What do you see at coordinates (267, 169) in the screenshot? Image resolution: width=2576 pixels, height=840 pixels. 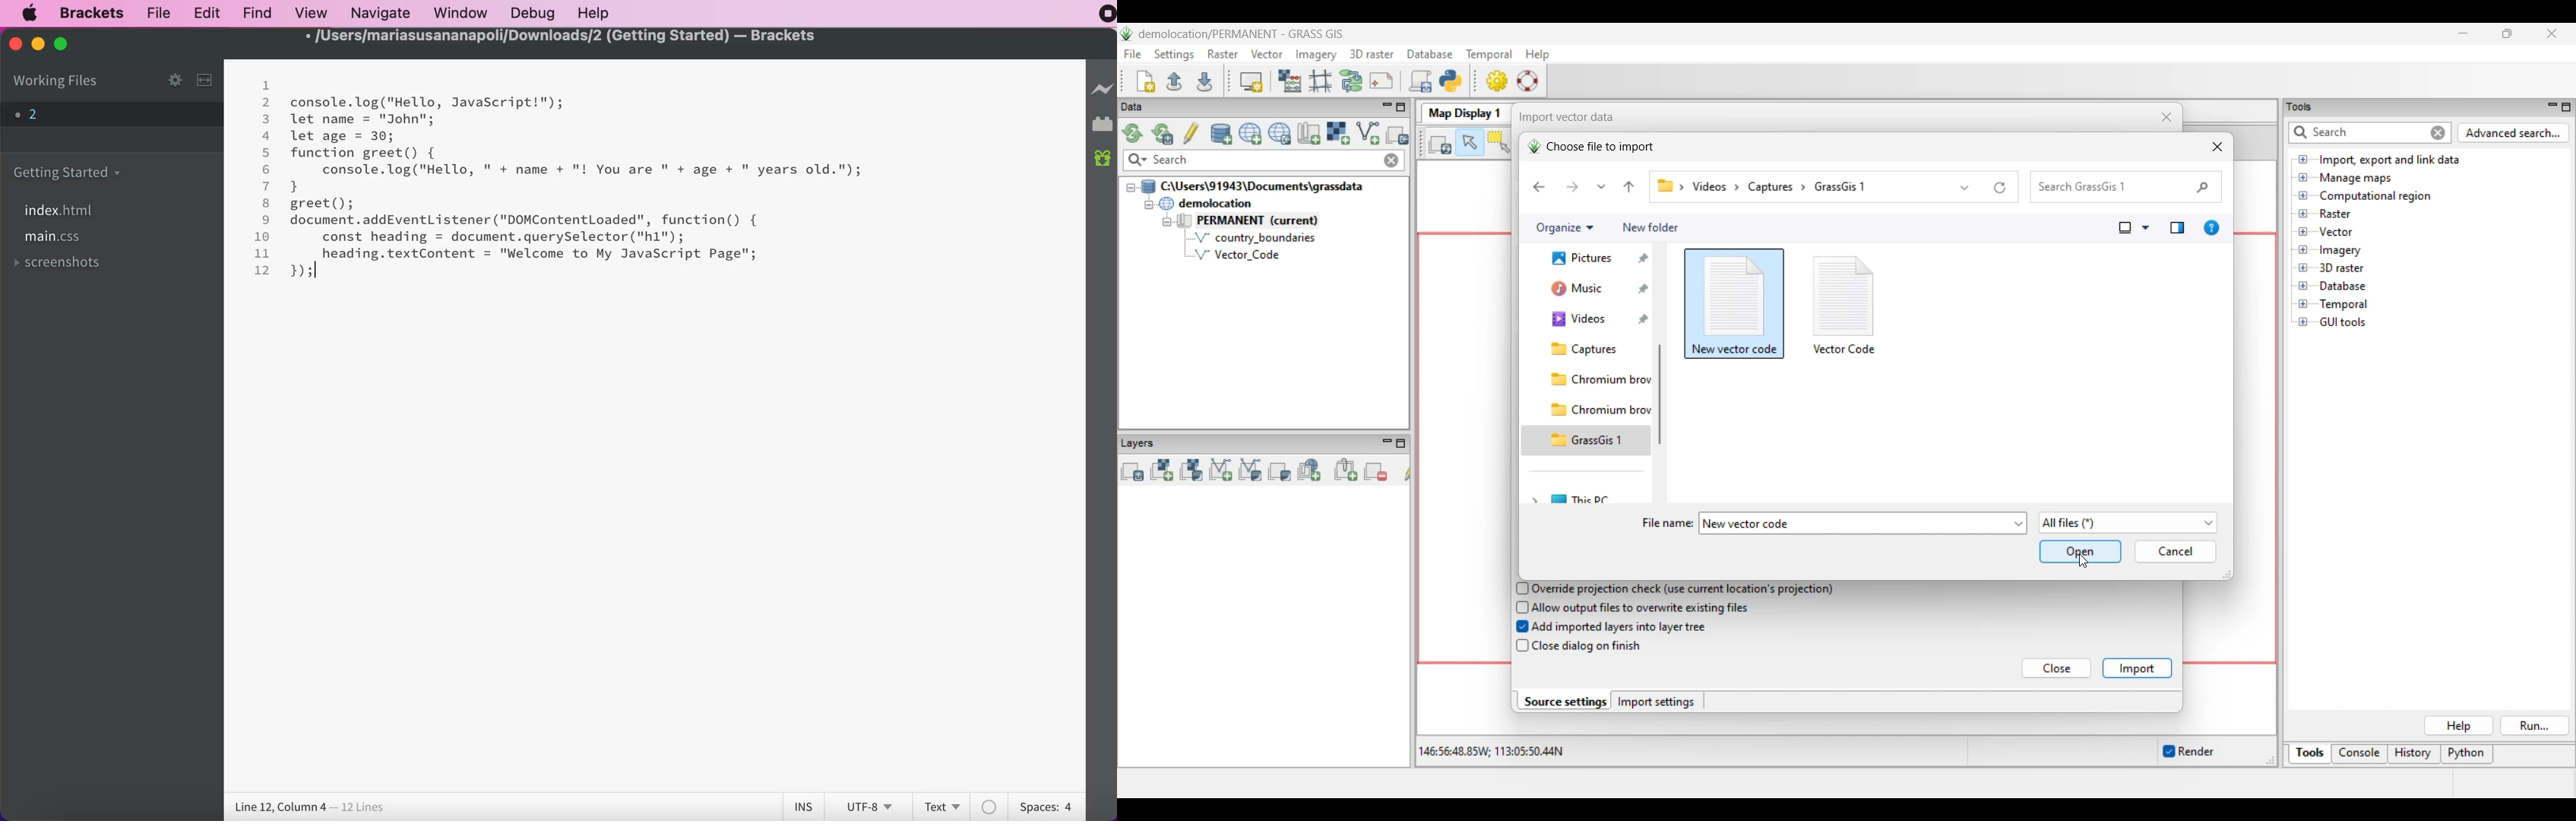 I see `6` at bounding box center [267, 169].